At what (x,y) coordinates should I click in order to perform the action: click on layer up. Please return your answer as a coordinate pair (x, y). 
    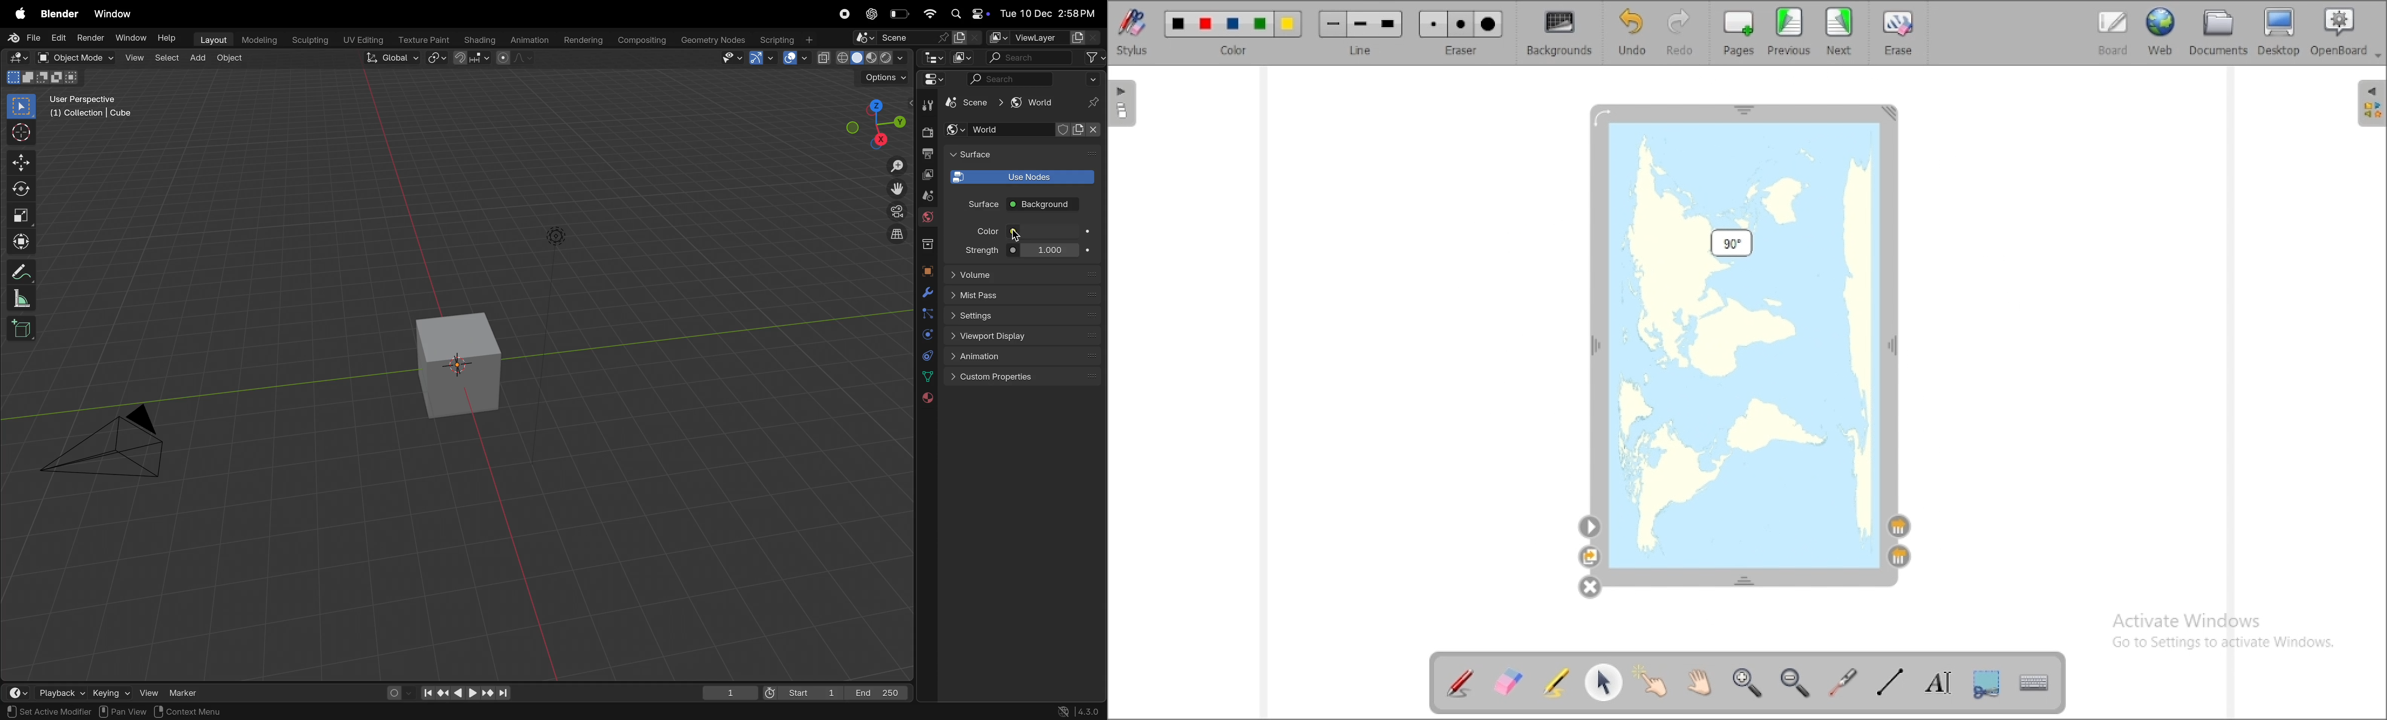
    Looking at the image, I should click on (1899, 556).